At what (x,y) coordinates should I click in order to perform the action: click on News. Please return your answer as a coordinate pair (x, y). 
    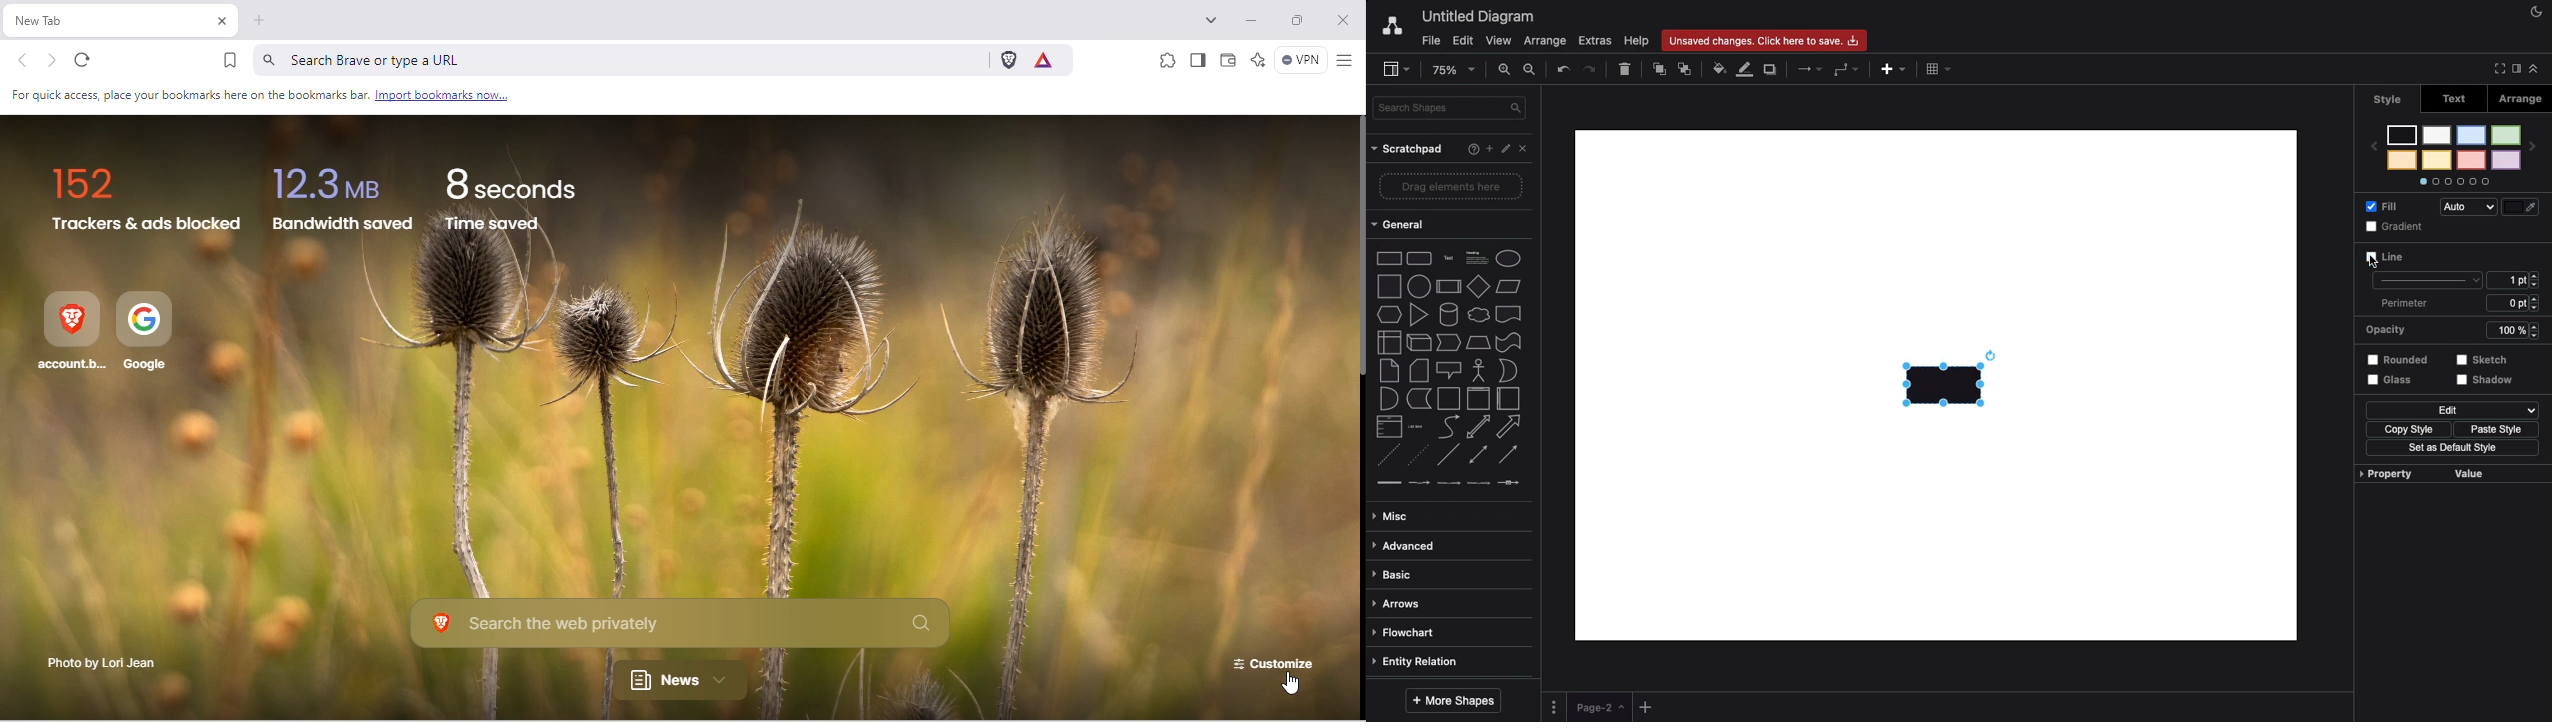
    Looking at the image, I should click on (689, 681).